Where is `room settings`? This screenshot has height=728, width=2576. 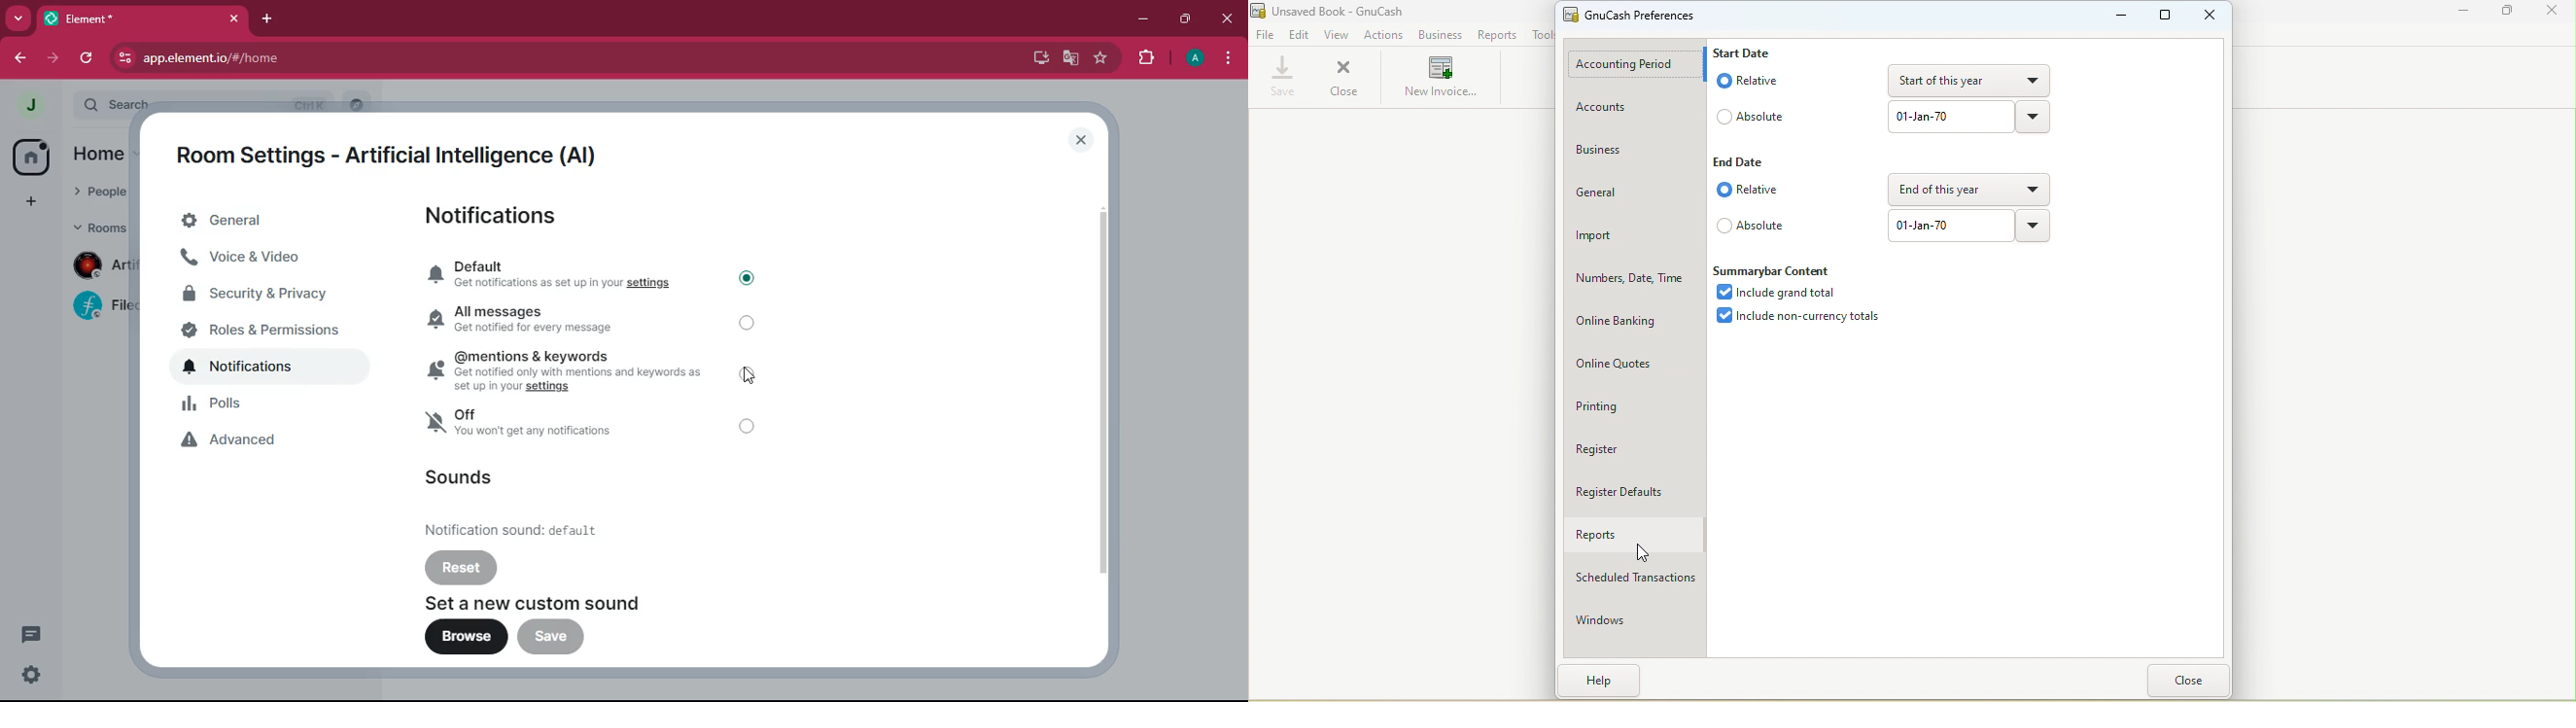
room settings is located at coordinates (396, 152).